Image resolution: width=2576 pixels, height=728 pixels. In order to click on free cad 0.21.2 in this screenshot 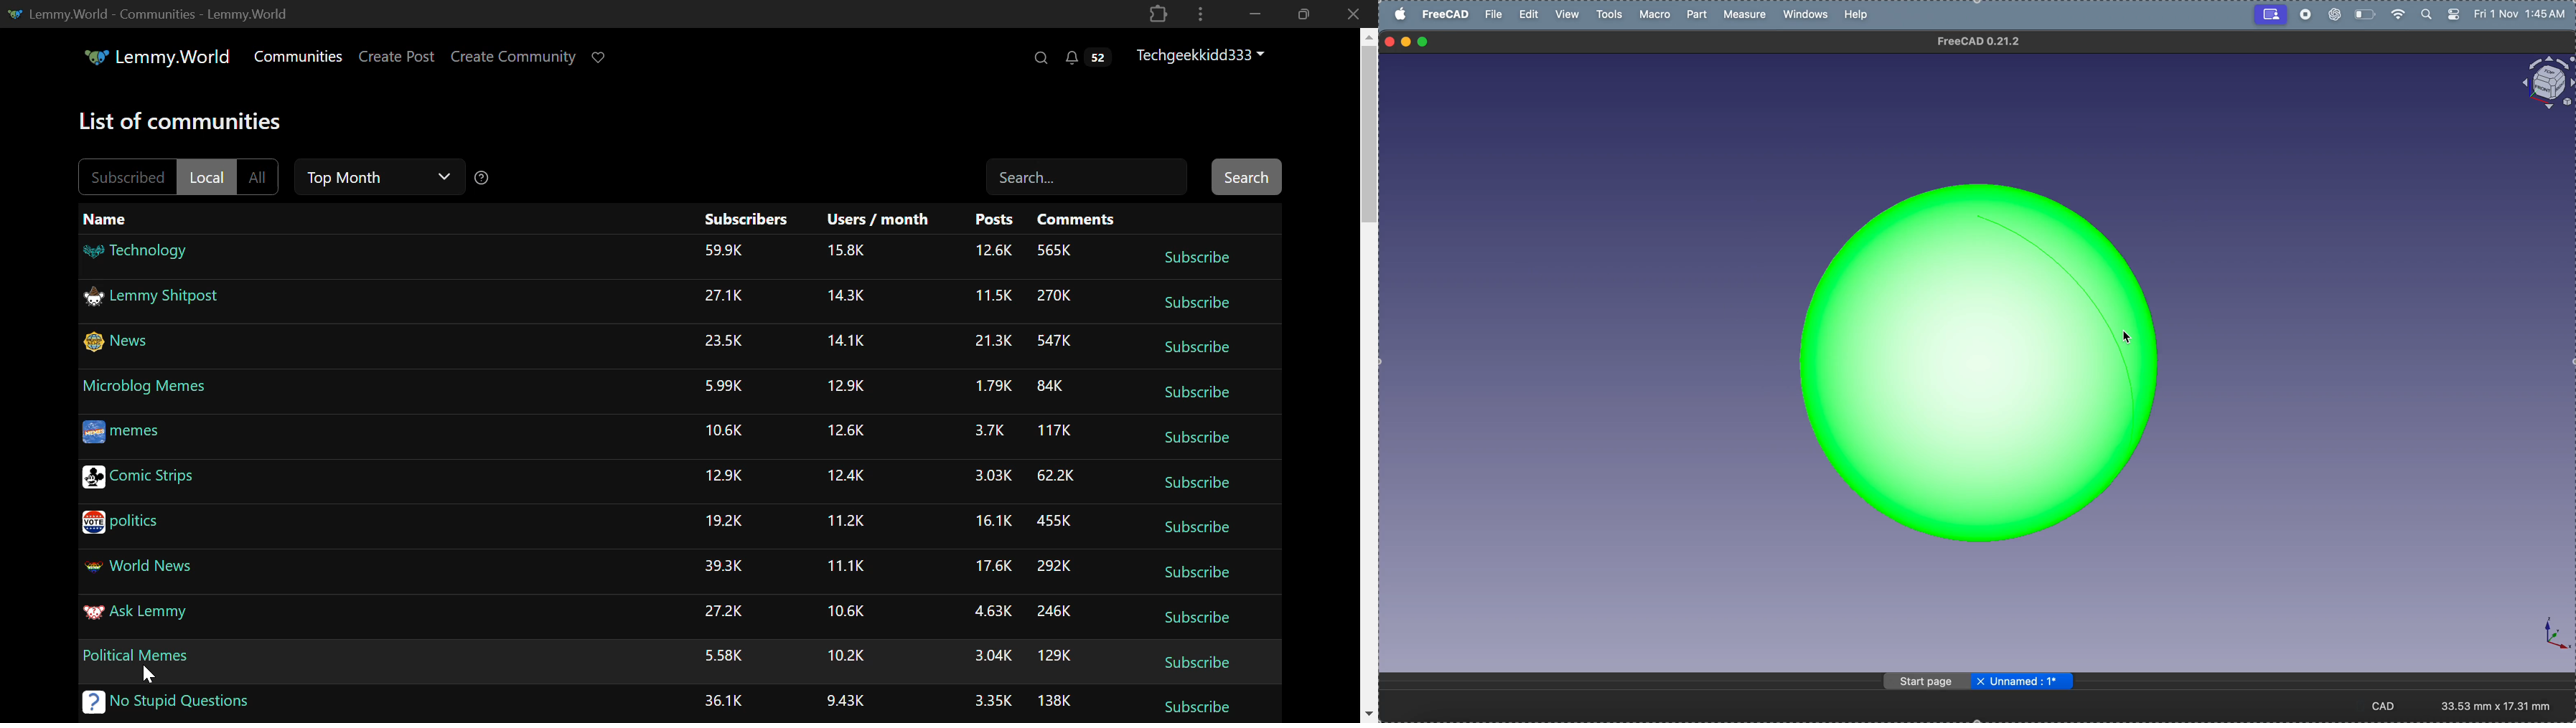, I will do `click(1990, 43)`.